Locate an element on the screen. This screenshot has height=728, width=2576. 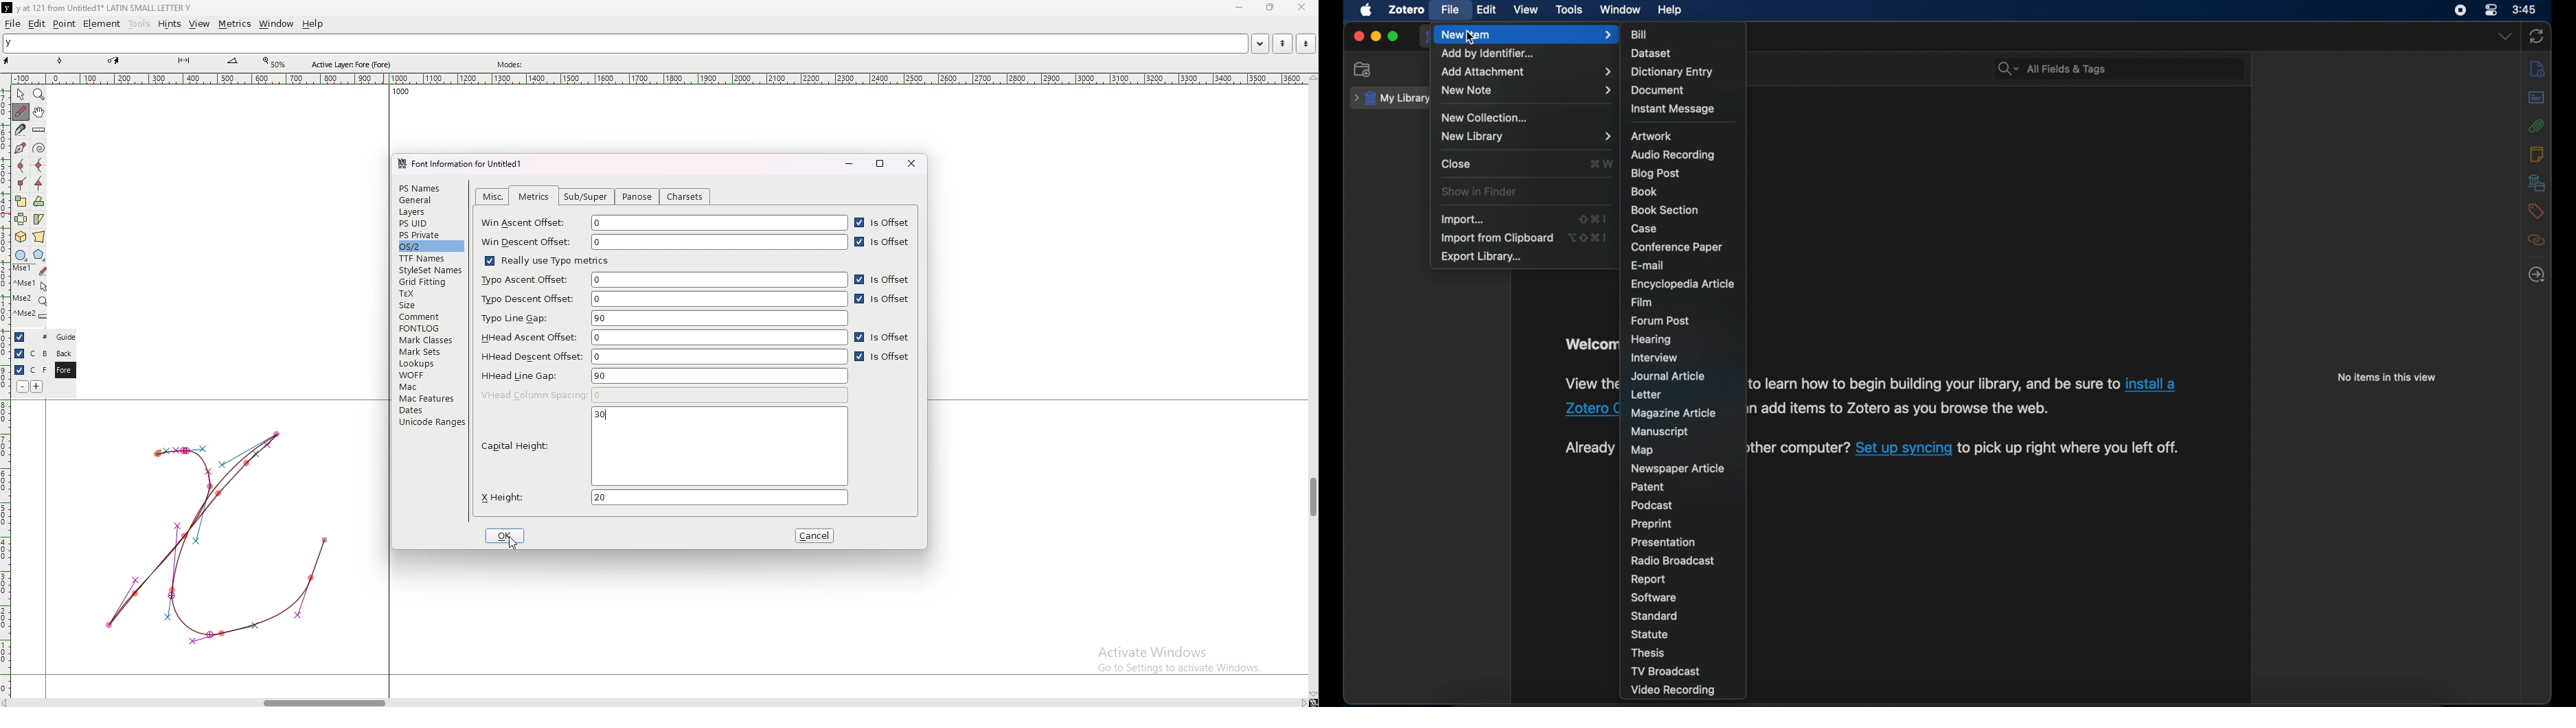
mse 1 is located at coordinates (30, 284).